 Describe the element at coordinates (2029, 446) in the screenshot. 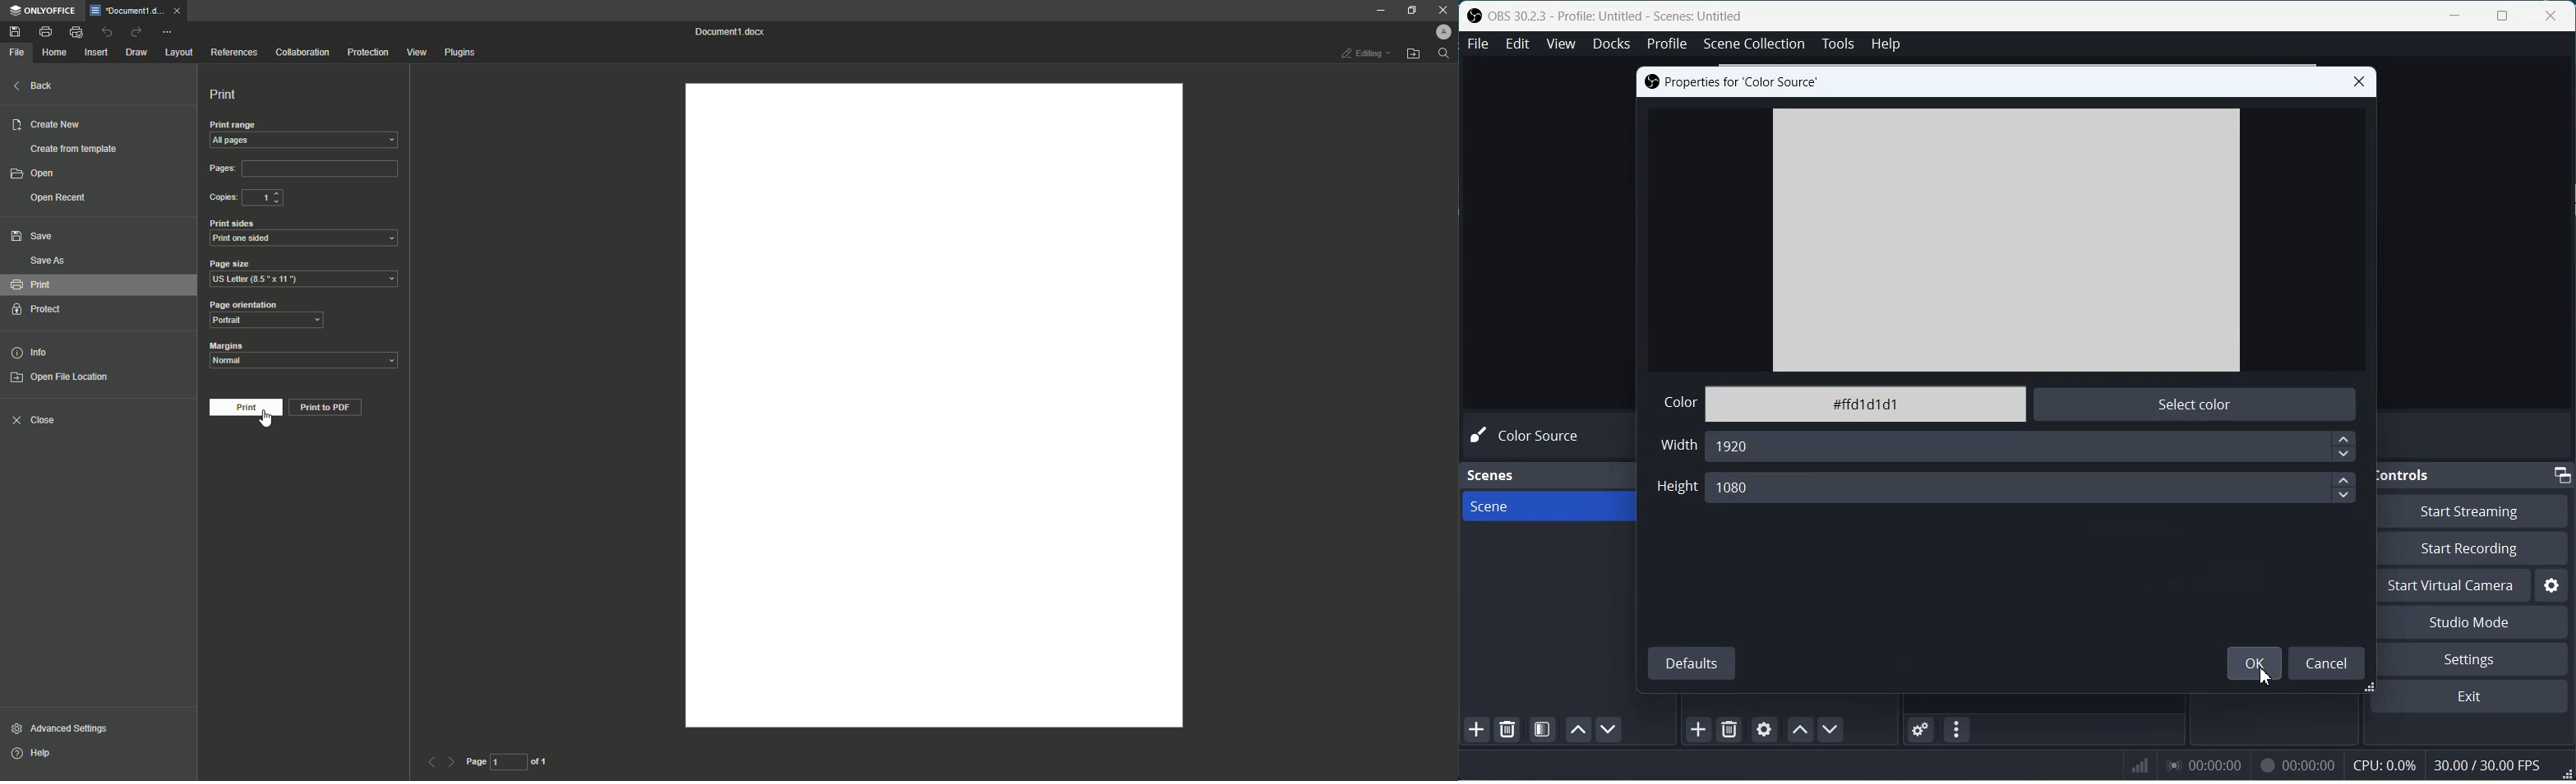

I see `1920` at that location.